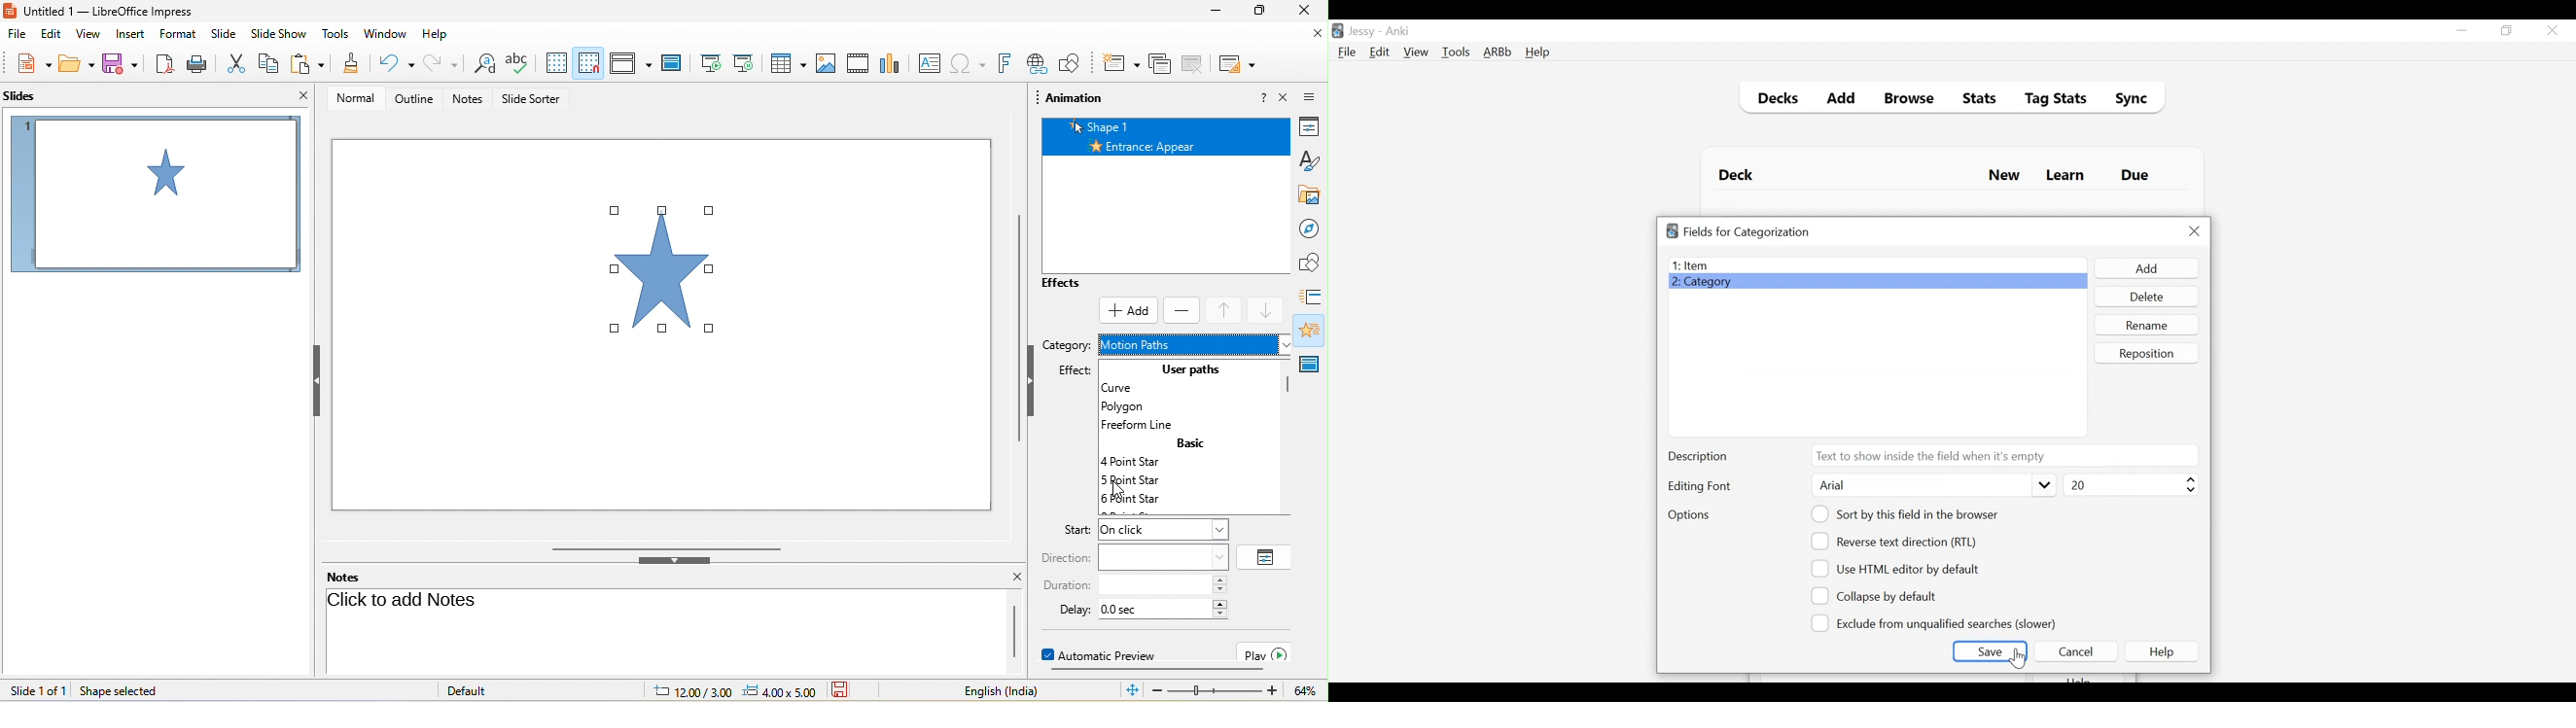  Describe the element at coordinates (201, 63) in the screenshot. I see `print` at that location.